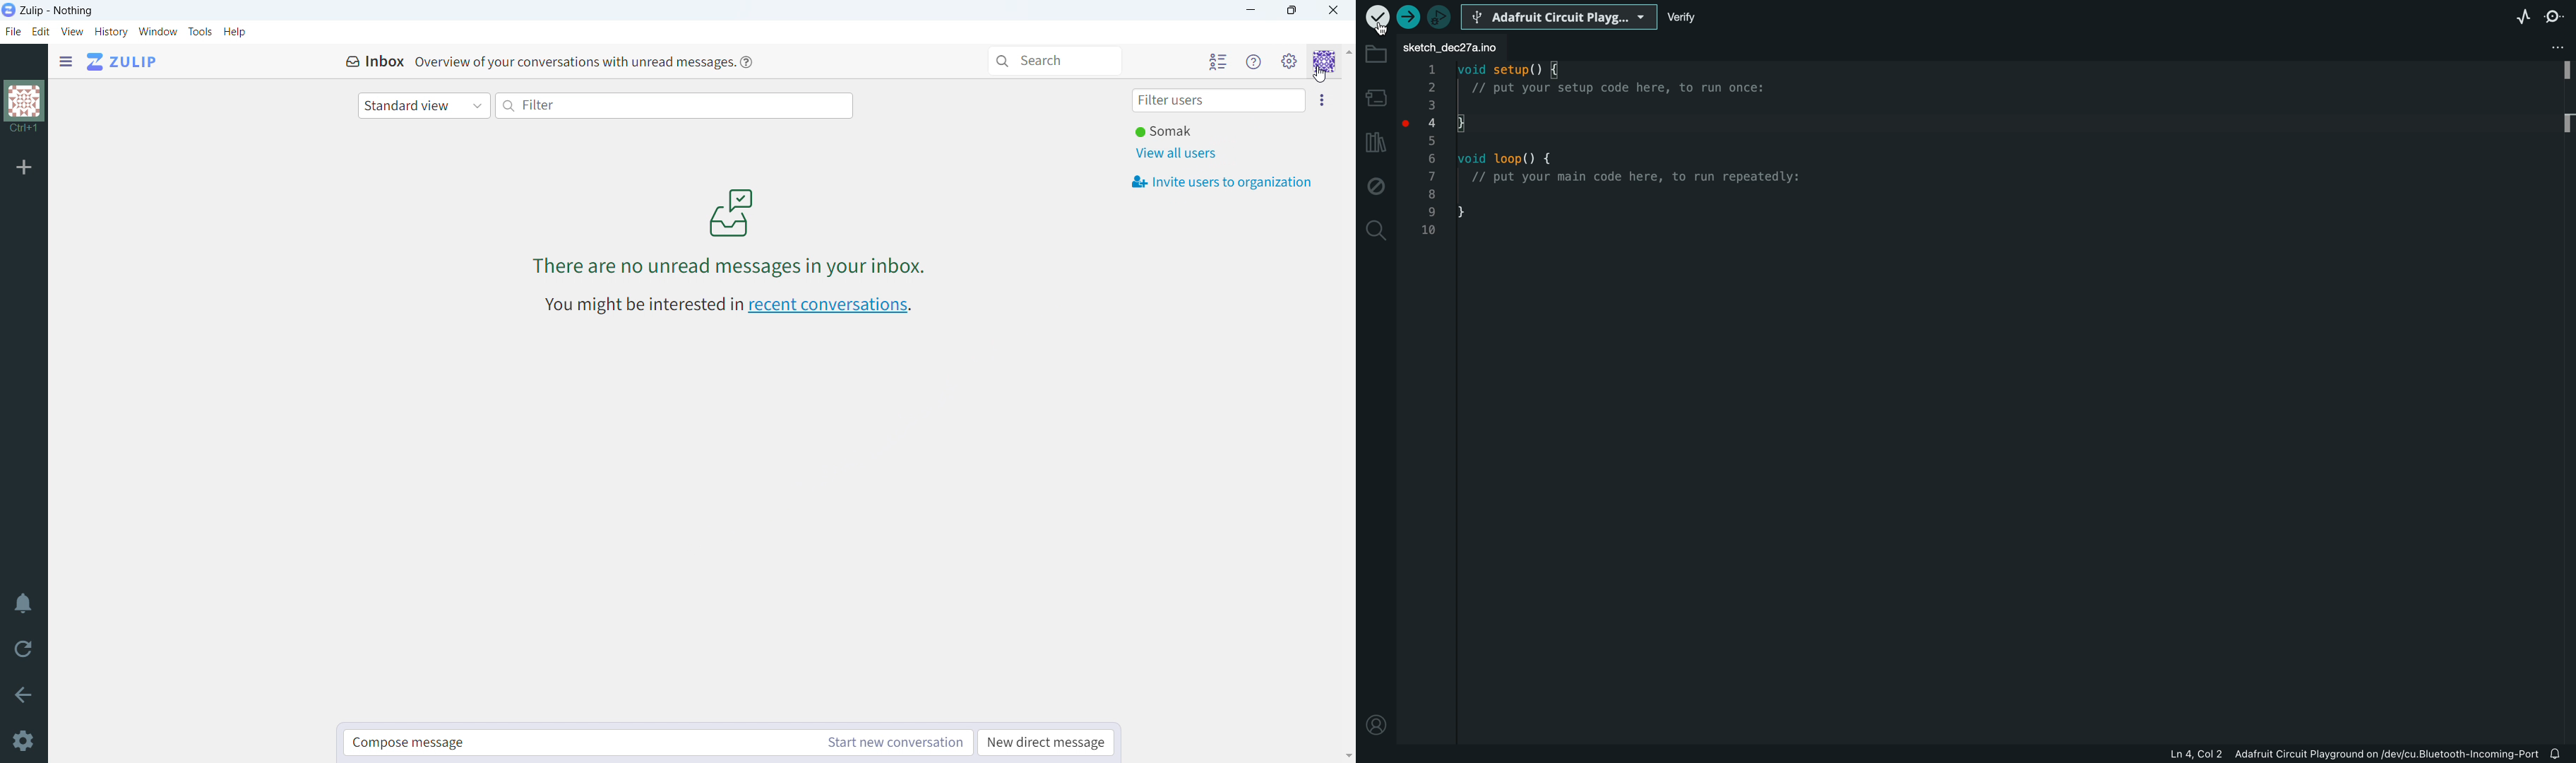 Image resolution: width=2576 pixels, height=784 pixels. What do you see at coordinates (1324, 62) in the screenshot?
I see `profile menu` at bounding box center [1324, 62].